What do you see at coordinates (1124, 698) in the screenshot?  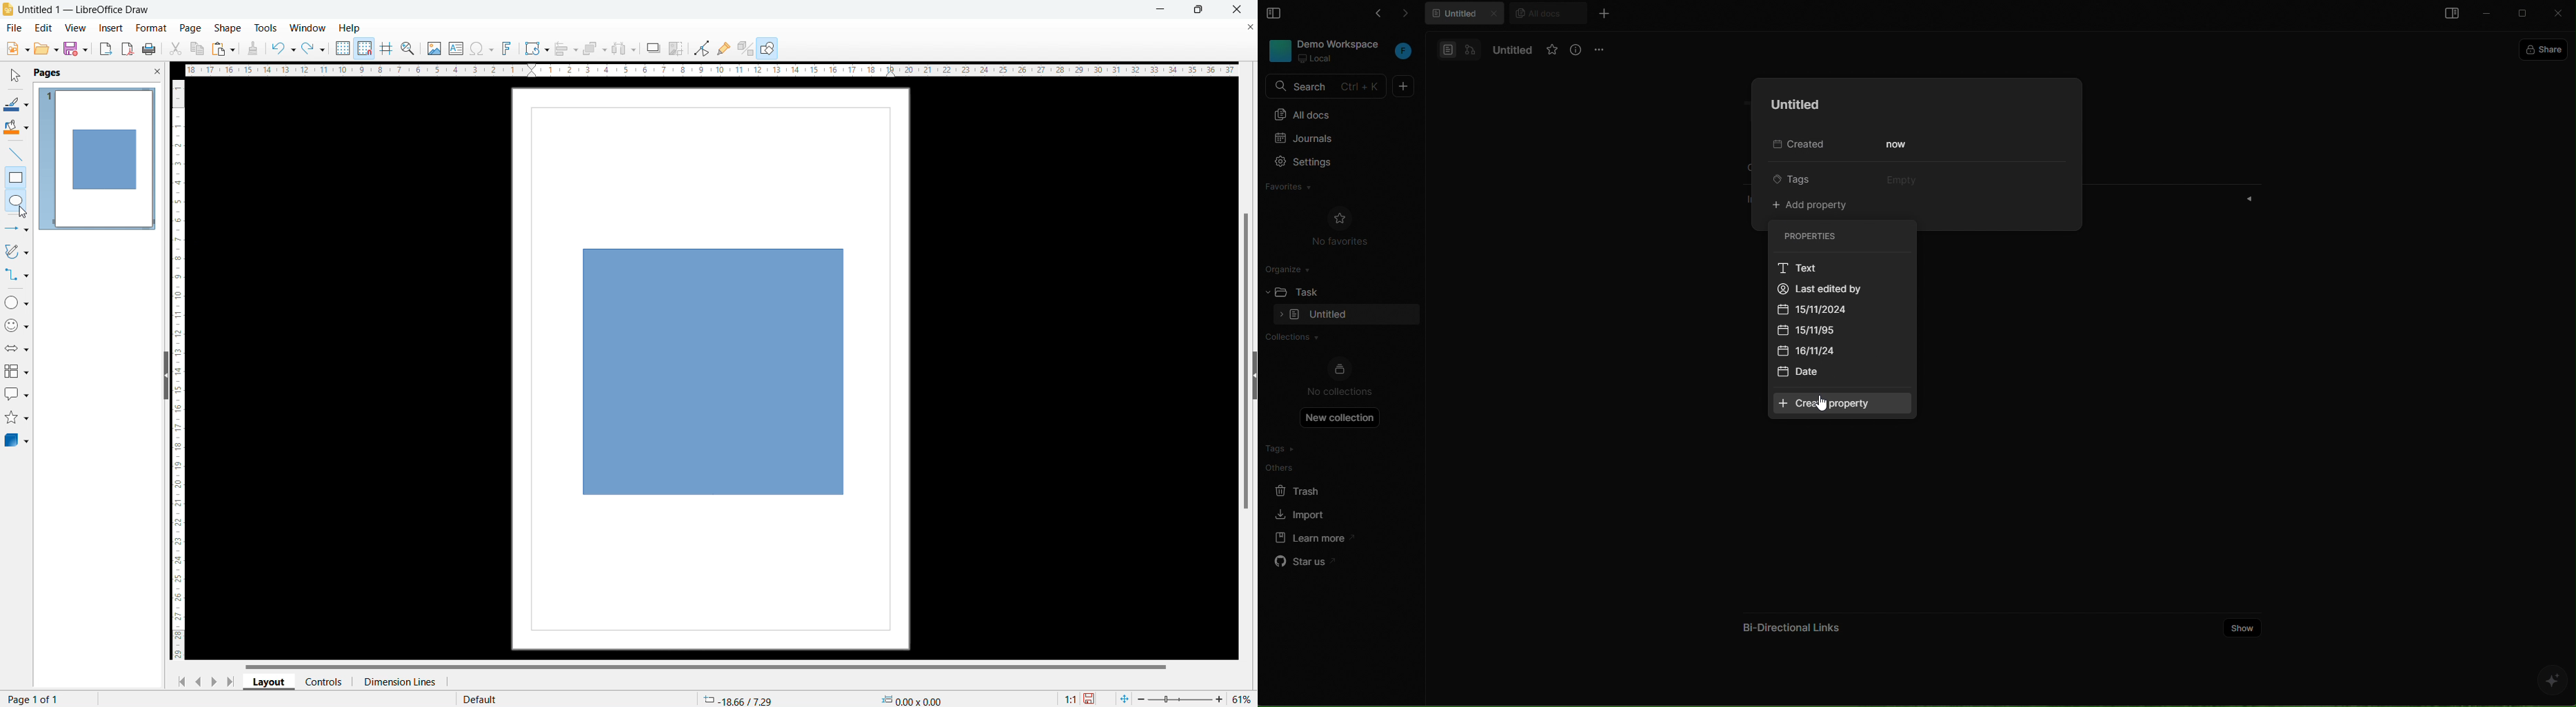 I see `fit to current page` at bounding box center [1124, 698].